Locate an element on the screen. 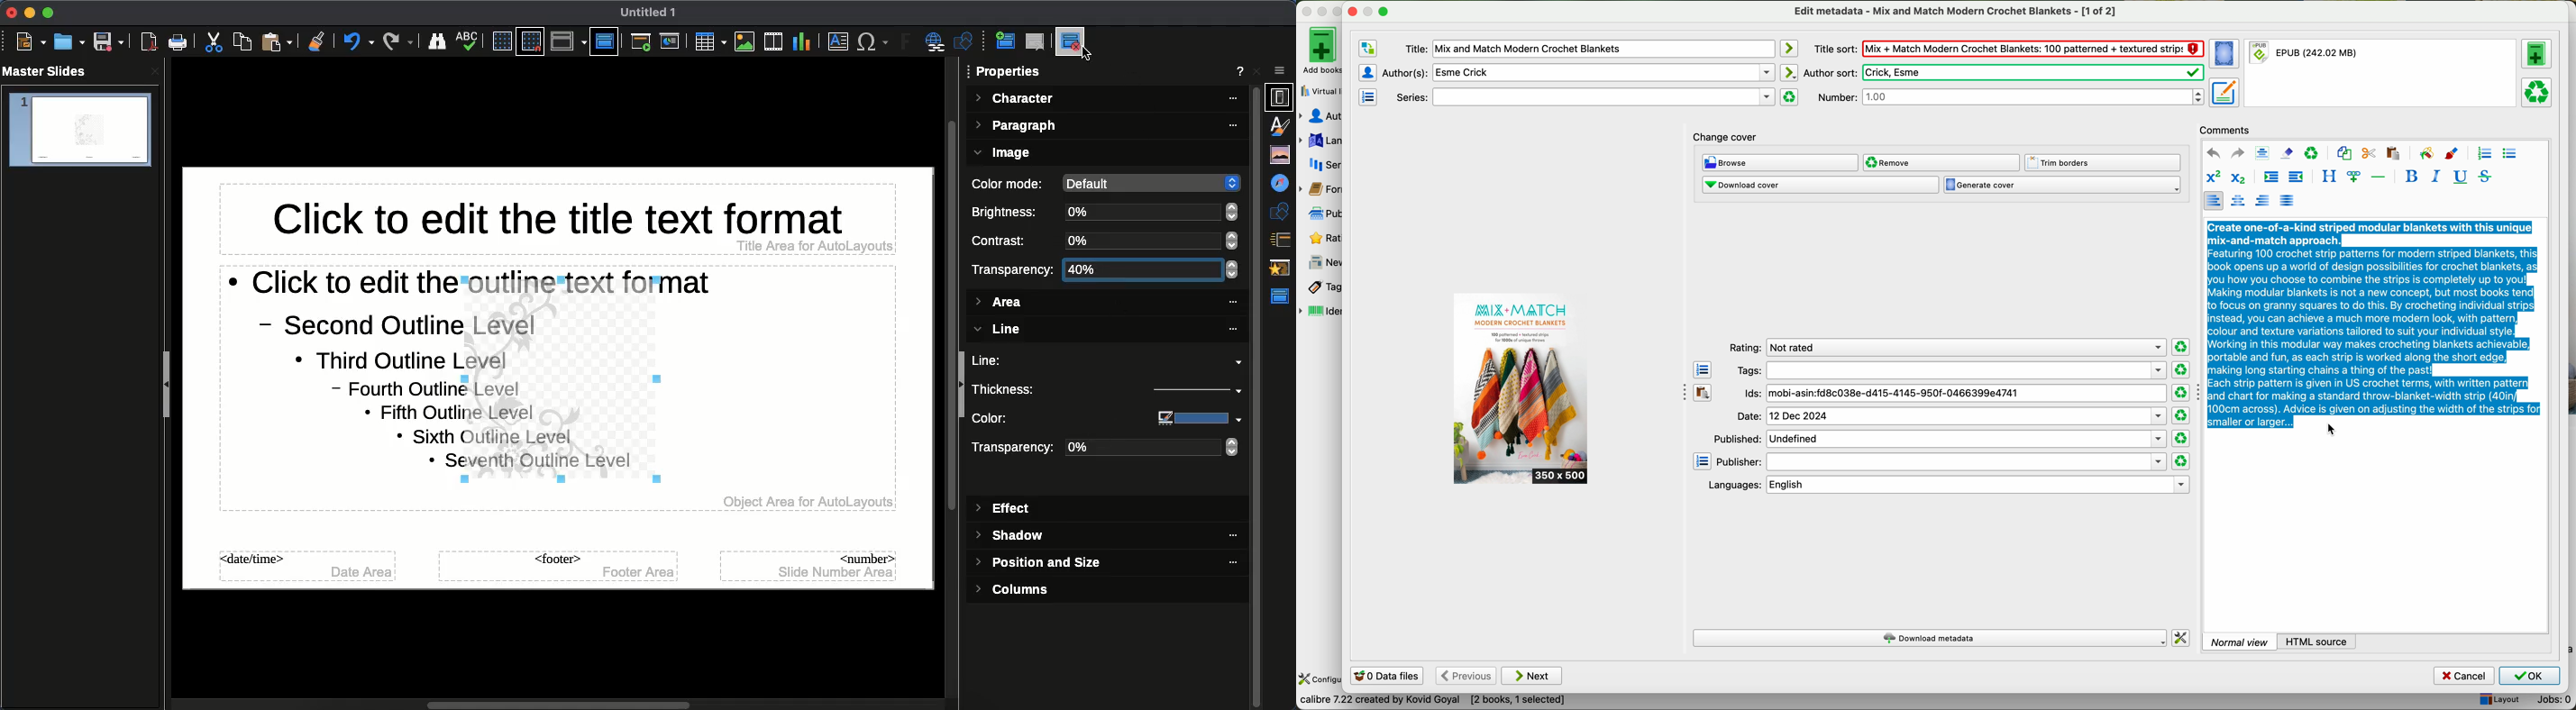 The image size is (2576, 728). Styles is located at coordinates (1283, 125).